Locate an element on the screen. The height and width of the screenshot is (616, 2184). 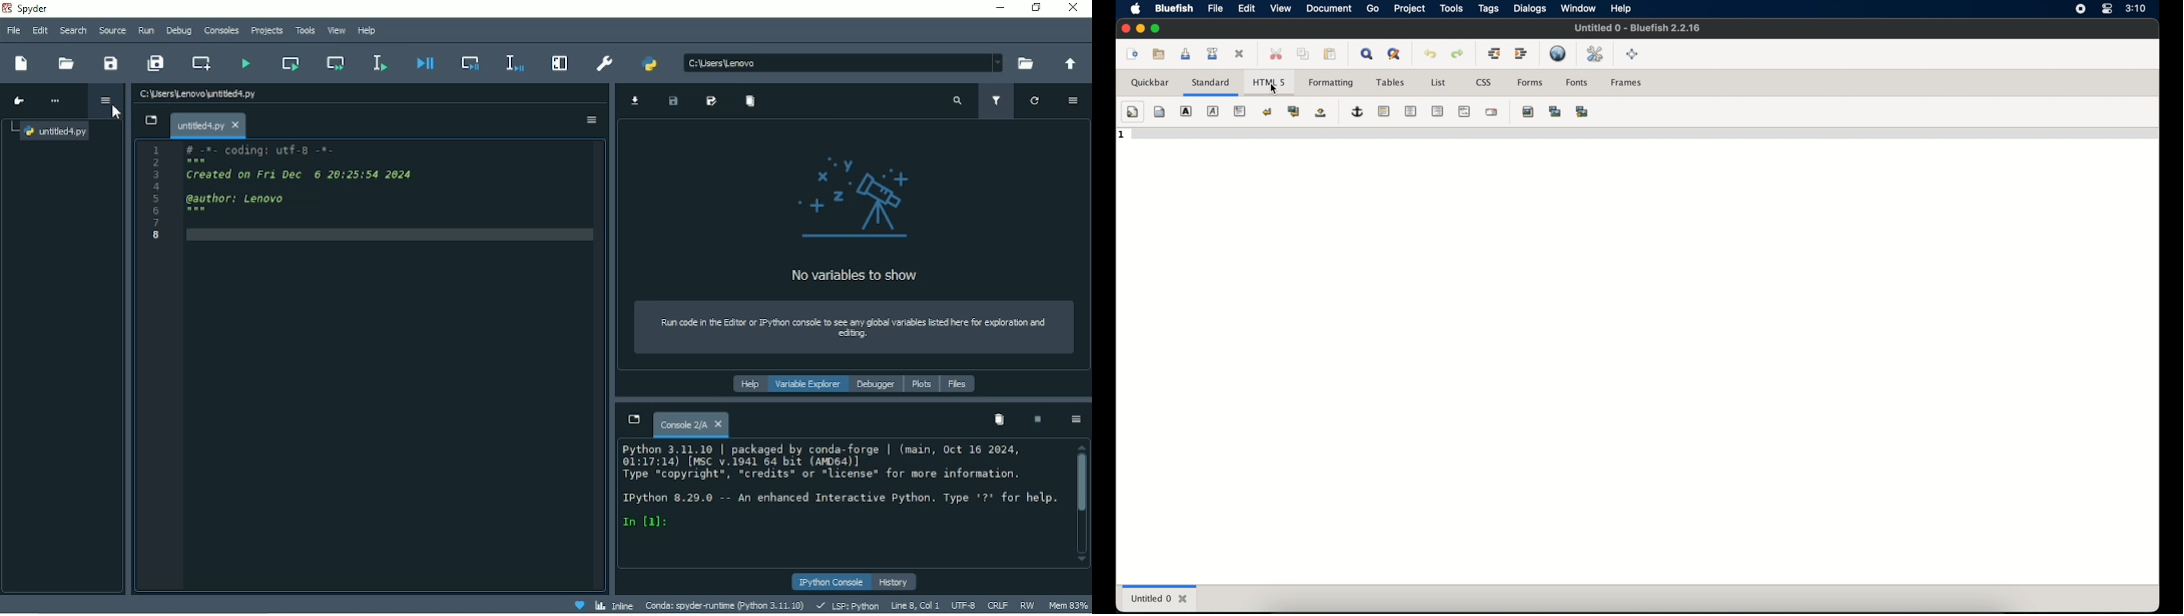
Change to parent directory is located at coordinates (1069, 64).